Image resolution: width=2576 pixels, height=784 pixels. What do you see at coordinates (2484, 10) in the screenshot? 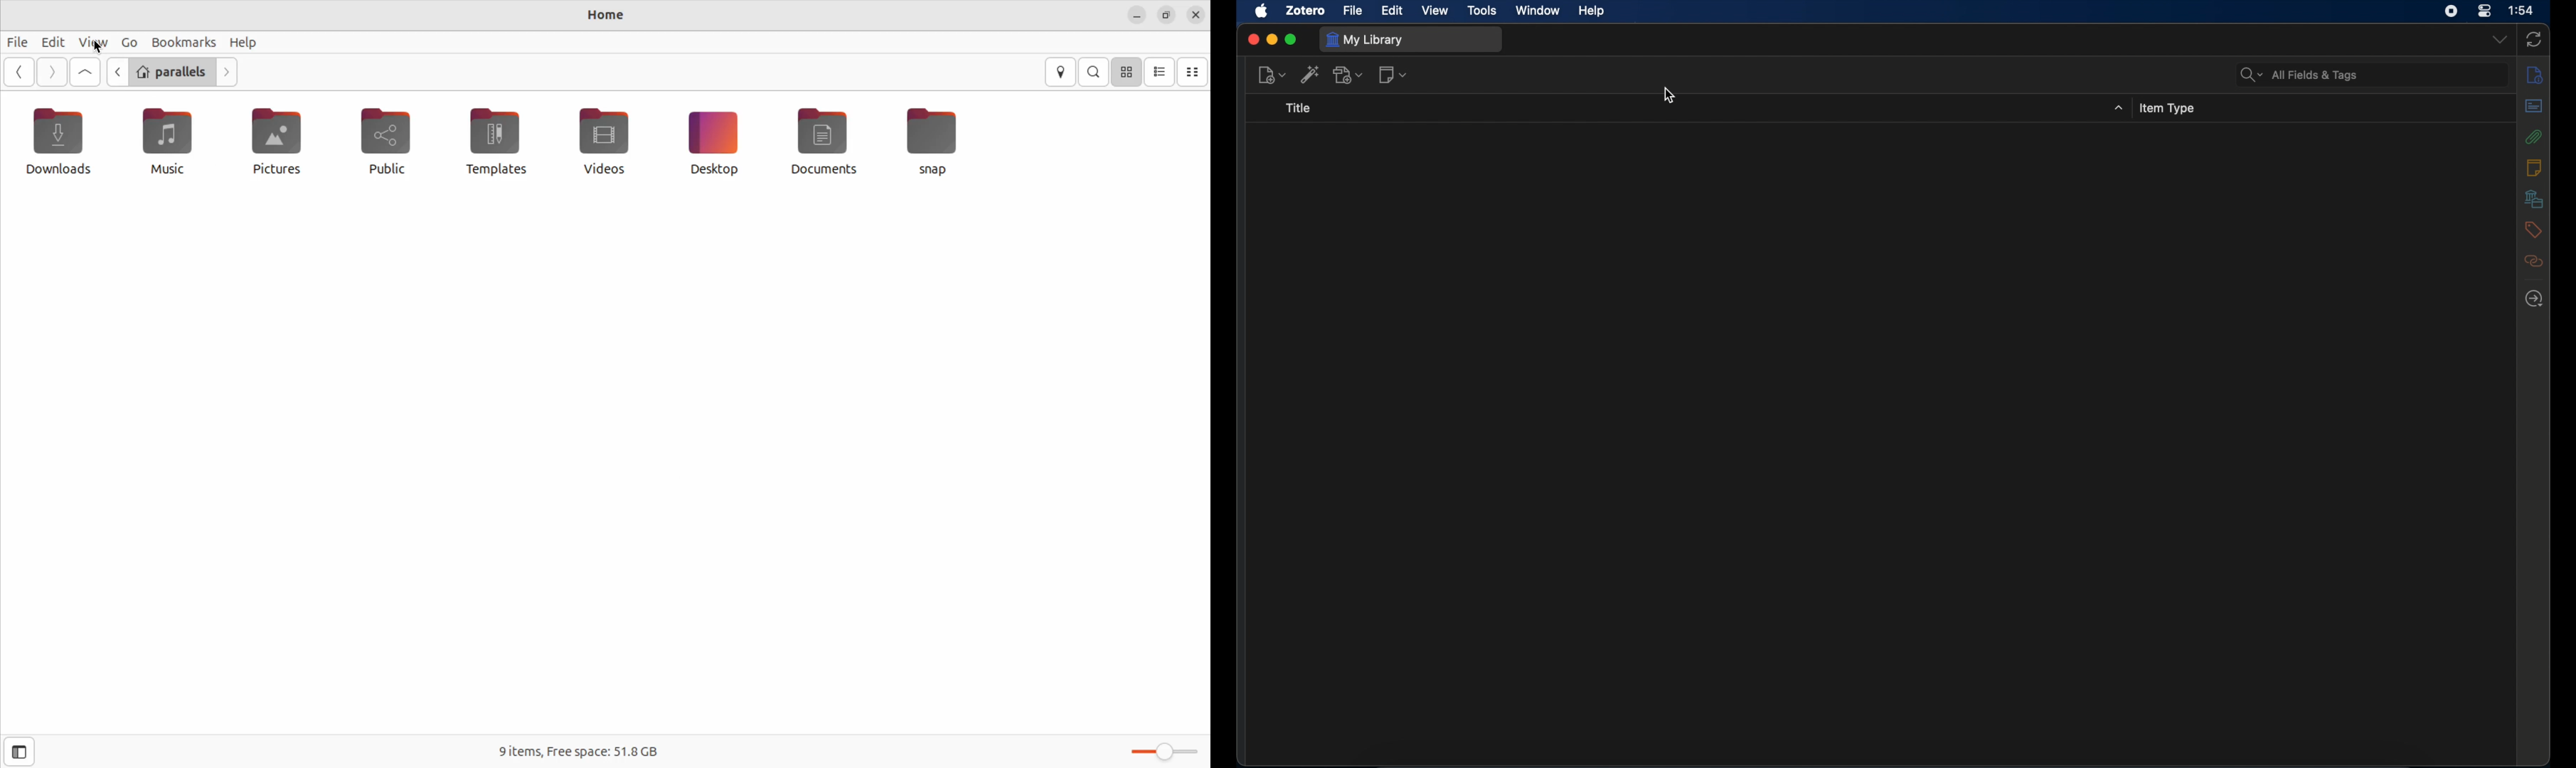
I see `control center` at bounding box center [2484, 10].